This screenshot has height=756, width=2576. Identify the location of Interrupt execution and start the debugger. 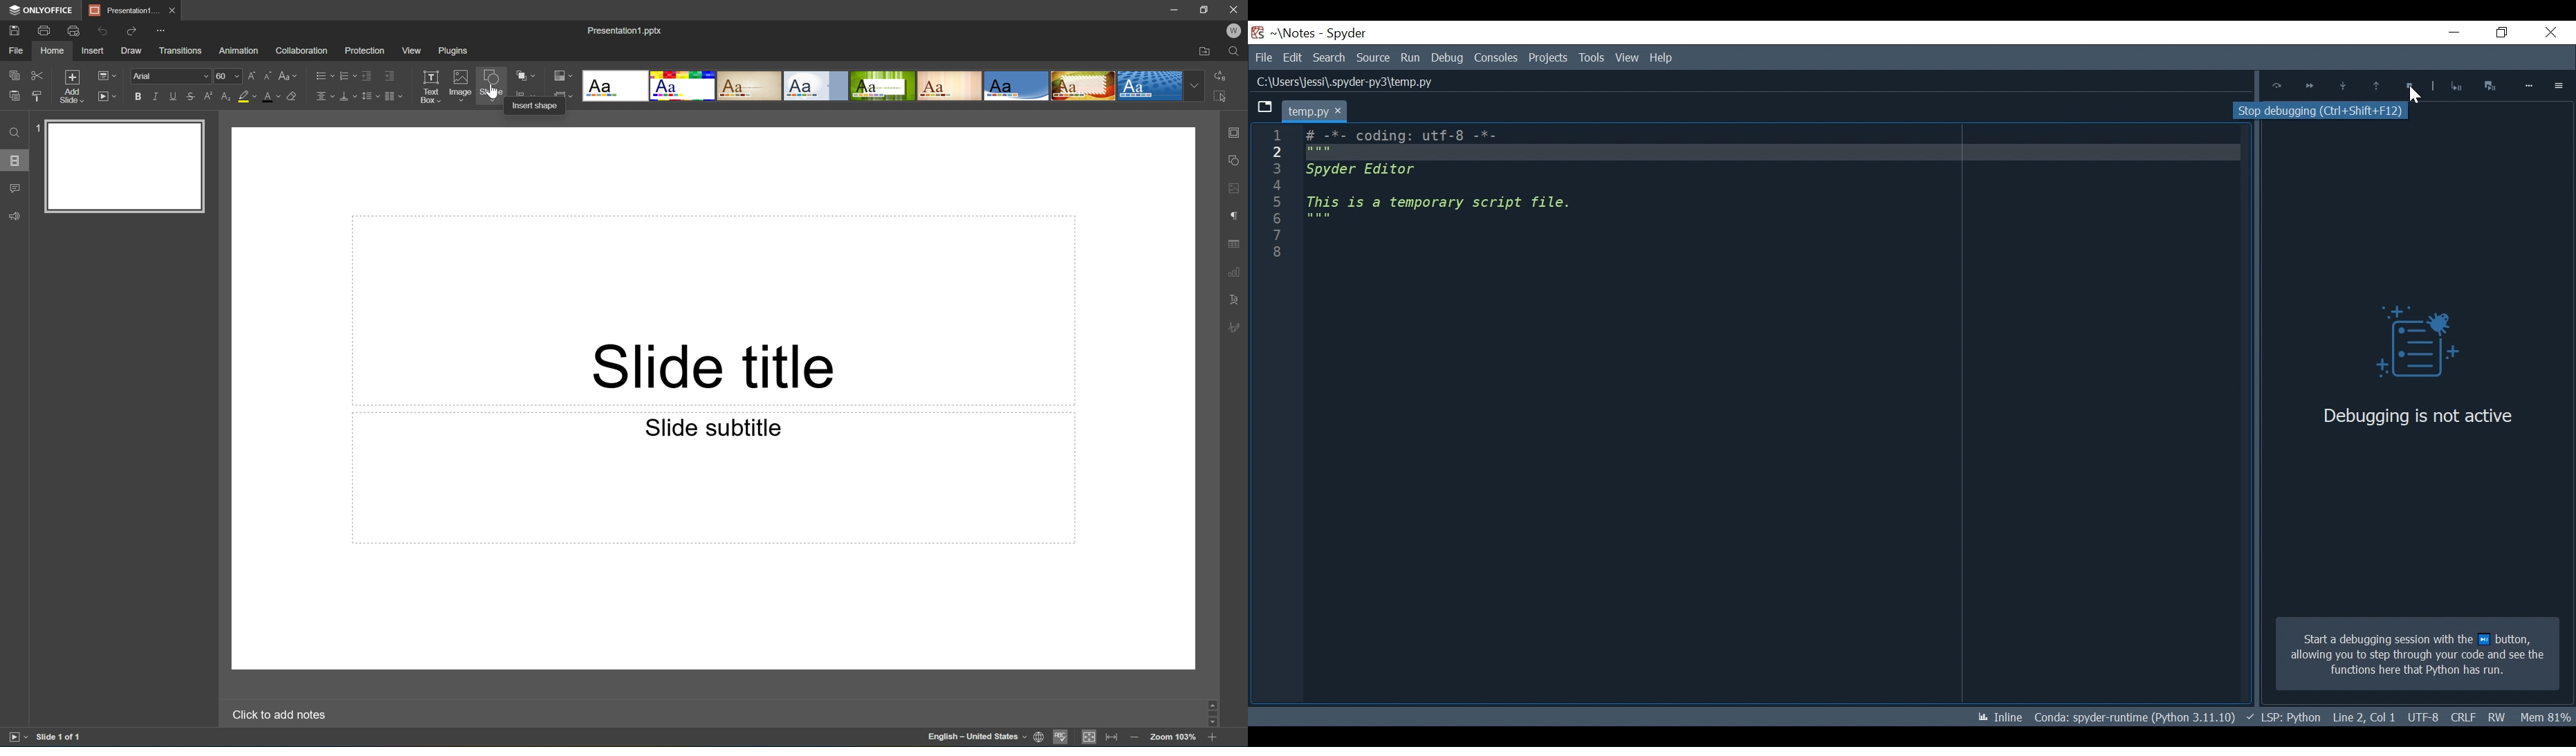
(2492, 85).